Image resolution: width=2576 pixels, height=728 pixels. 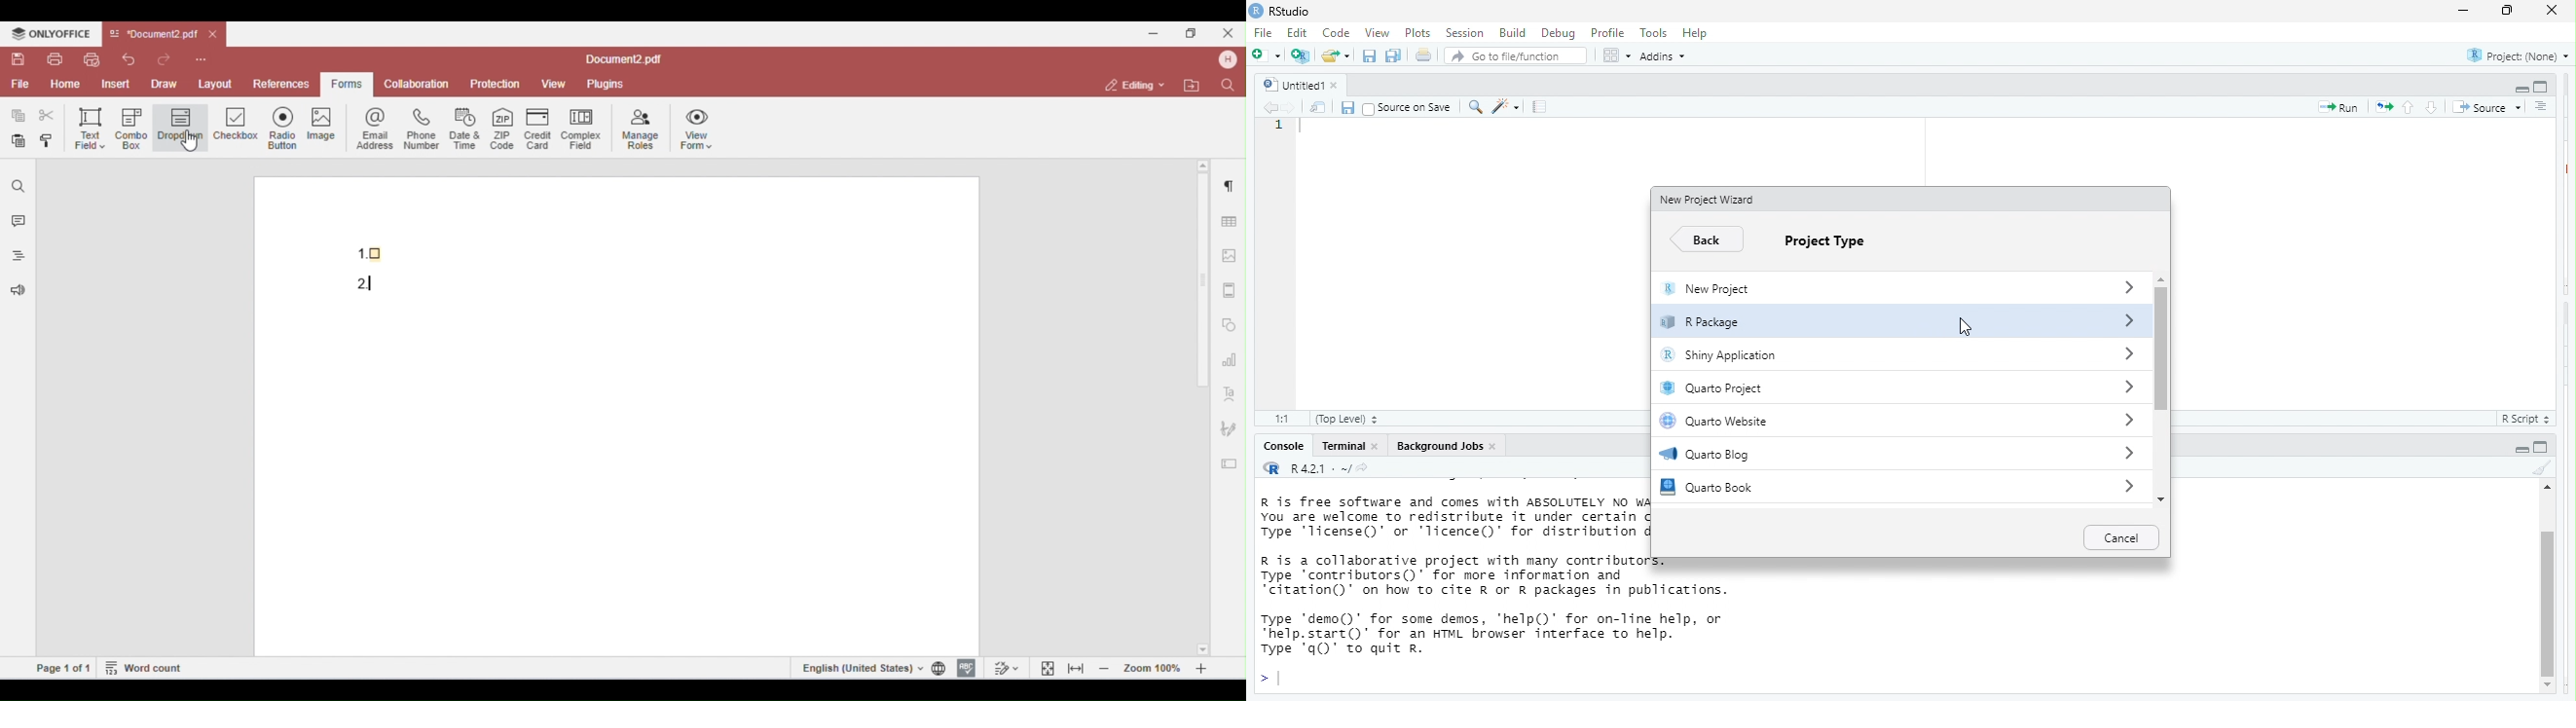 I want to click on re run the previous code, so click(x=2382, y=108).